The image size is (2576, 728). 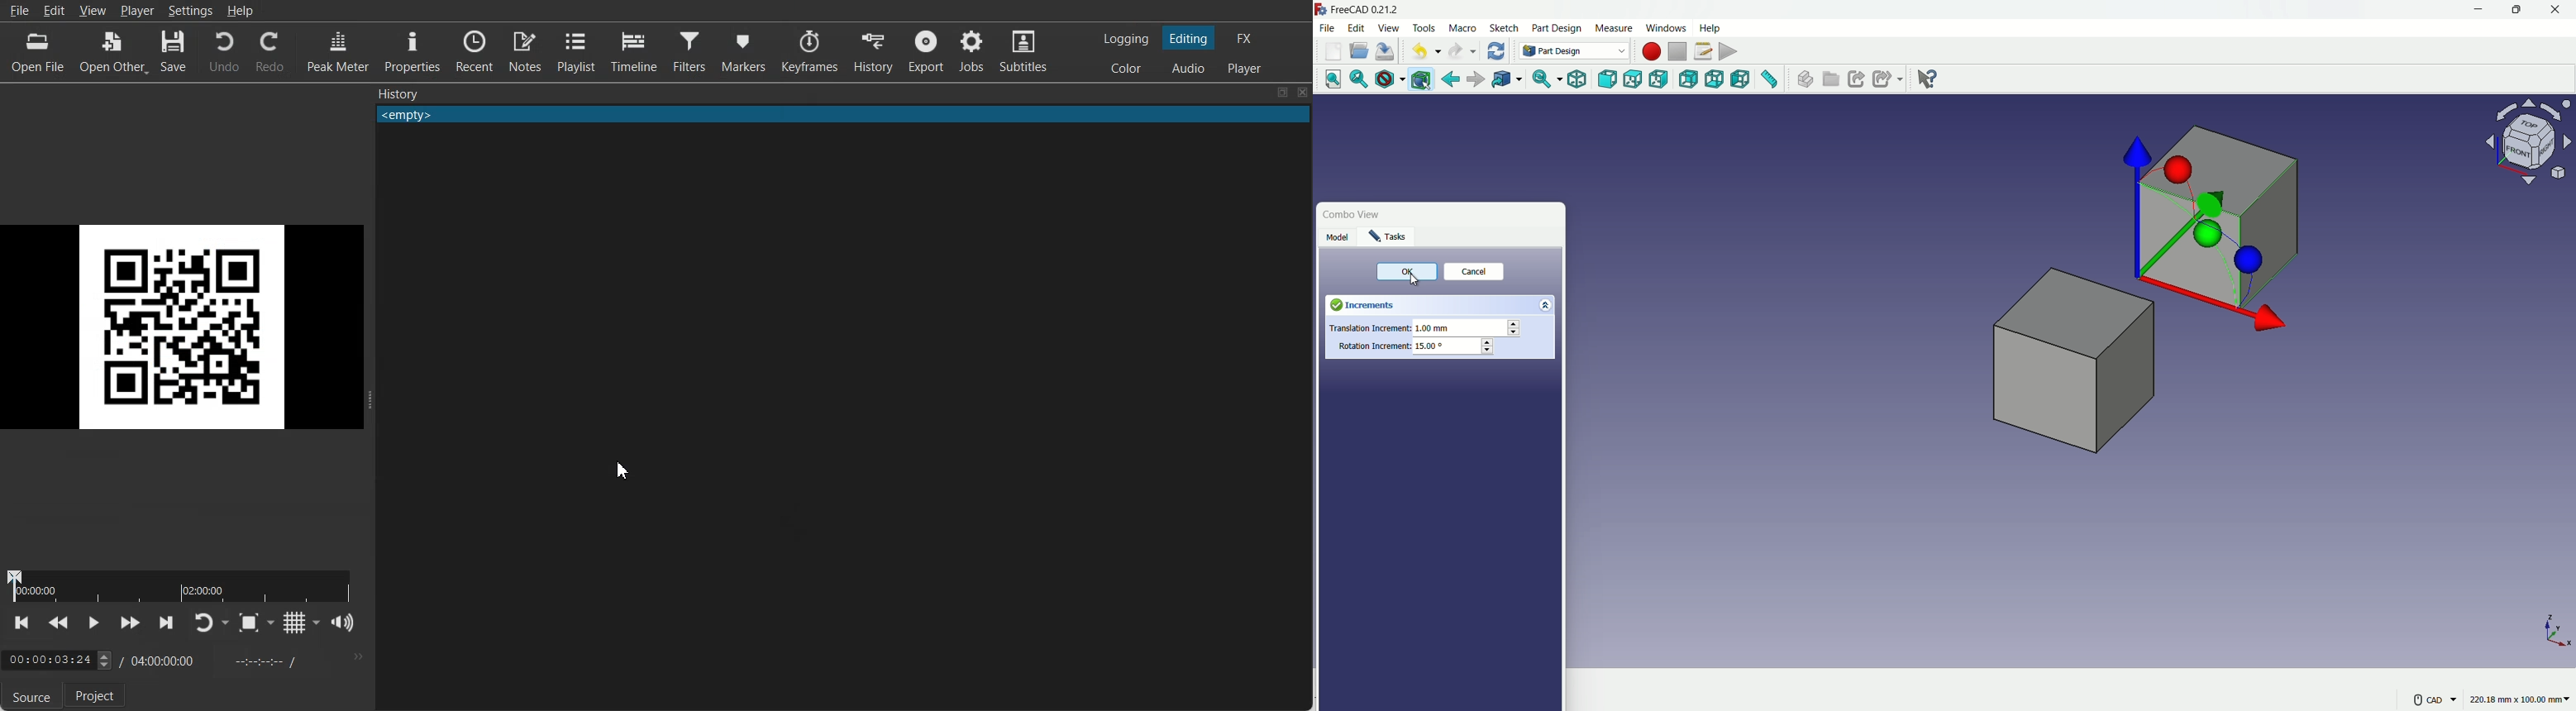 What do you see at coordinates (1368, 330) in the screenshot?
I see `Translation Increment:` at bounding box center [1368, 330].